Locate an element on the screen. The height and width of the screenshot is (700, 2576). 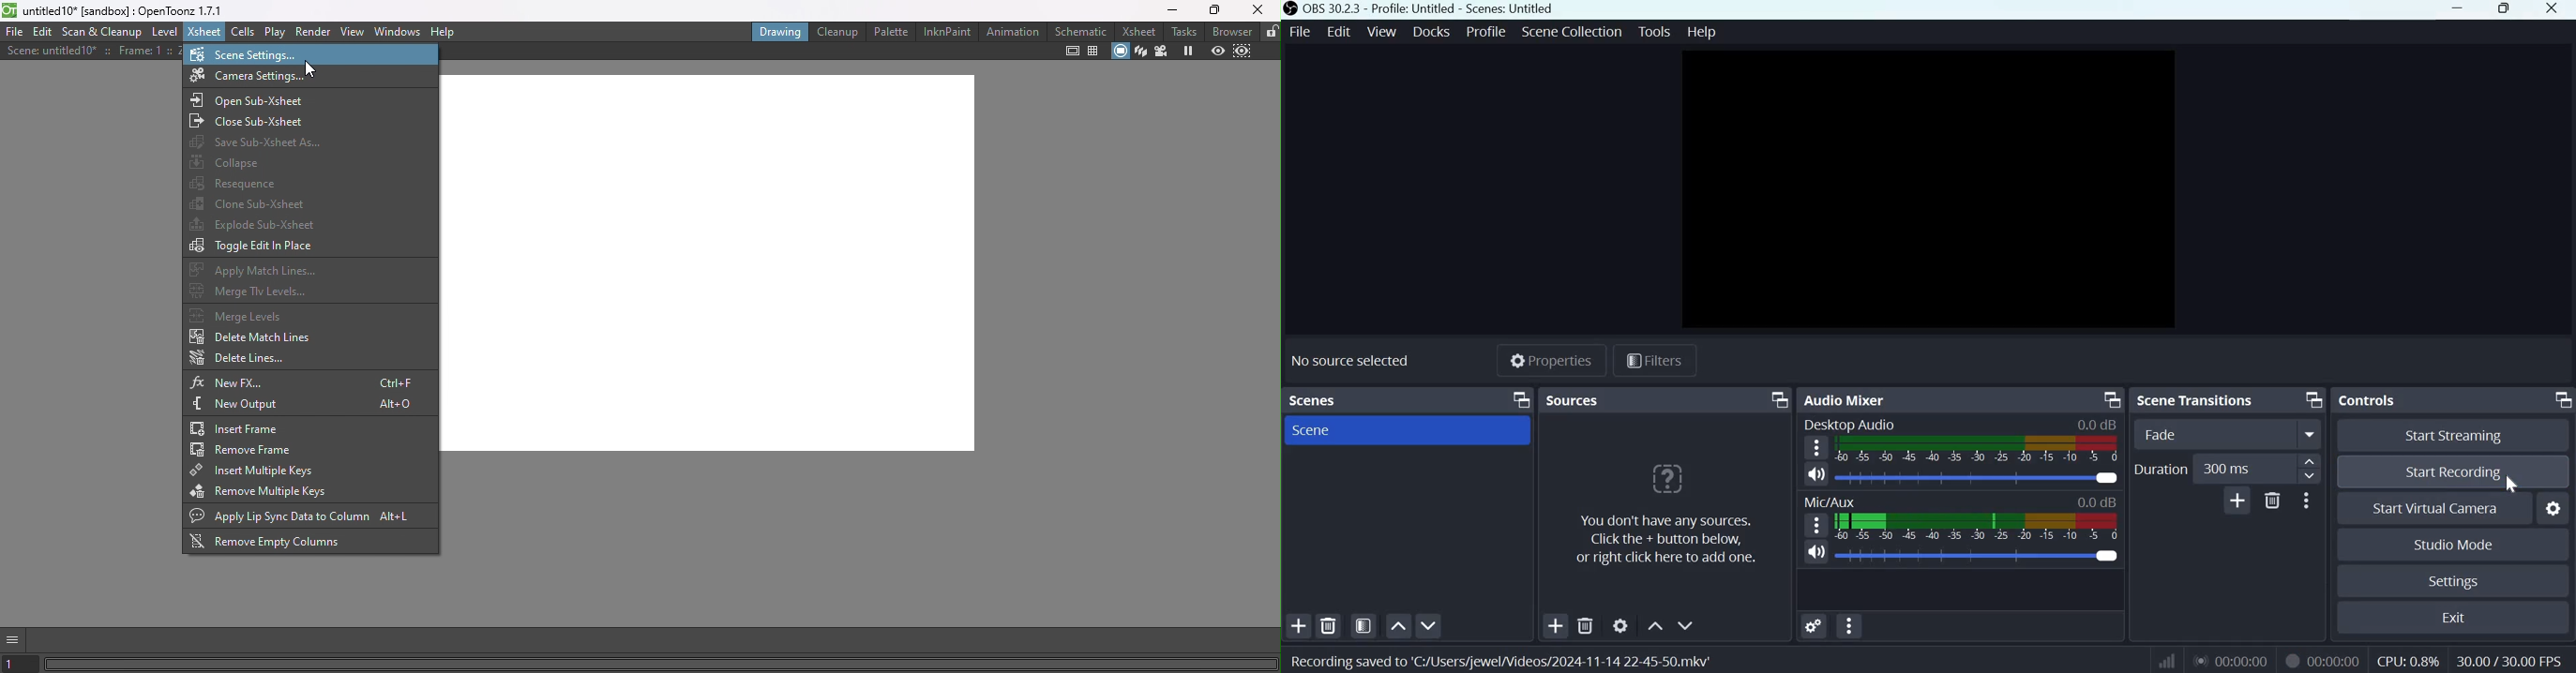
Add Transition is located at coordinates (2239, 500).